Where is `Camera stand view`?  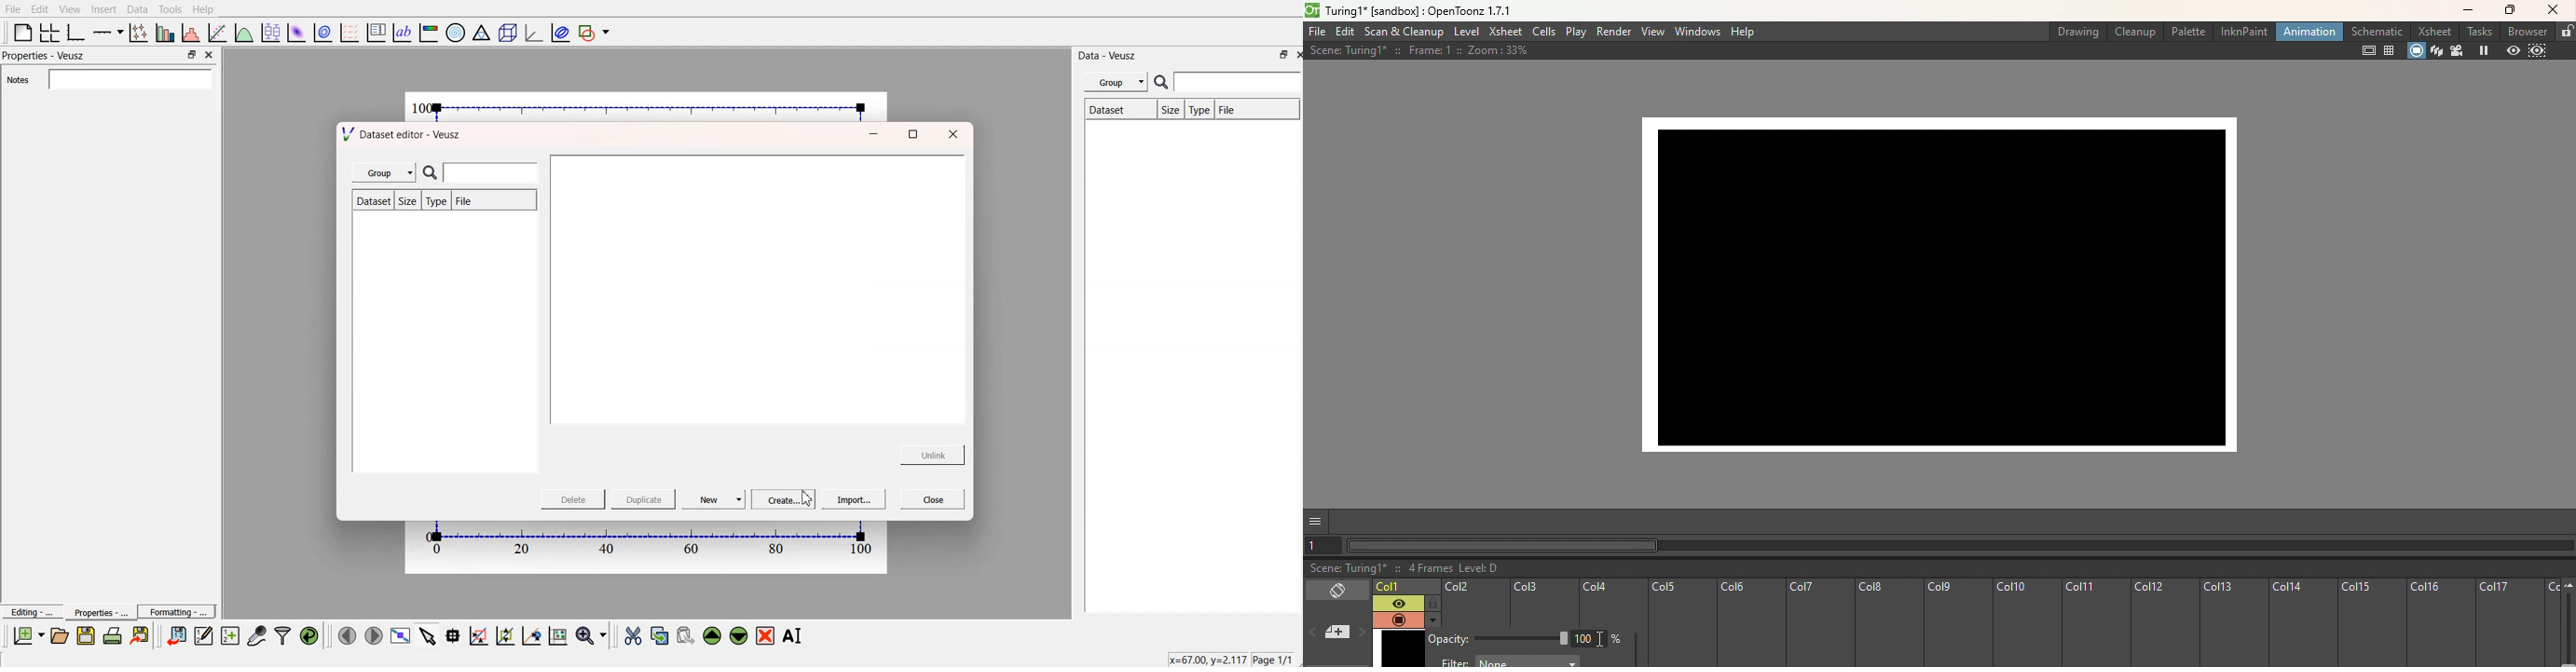 Camera stand view is located at coordinates (2417, 52).